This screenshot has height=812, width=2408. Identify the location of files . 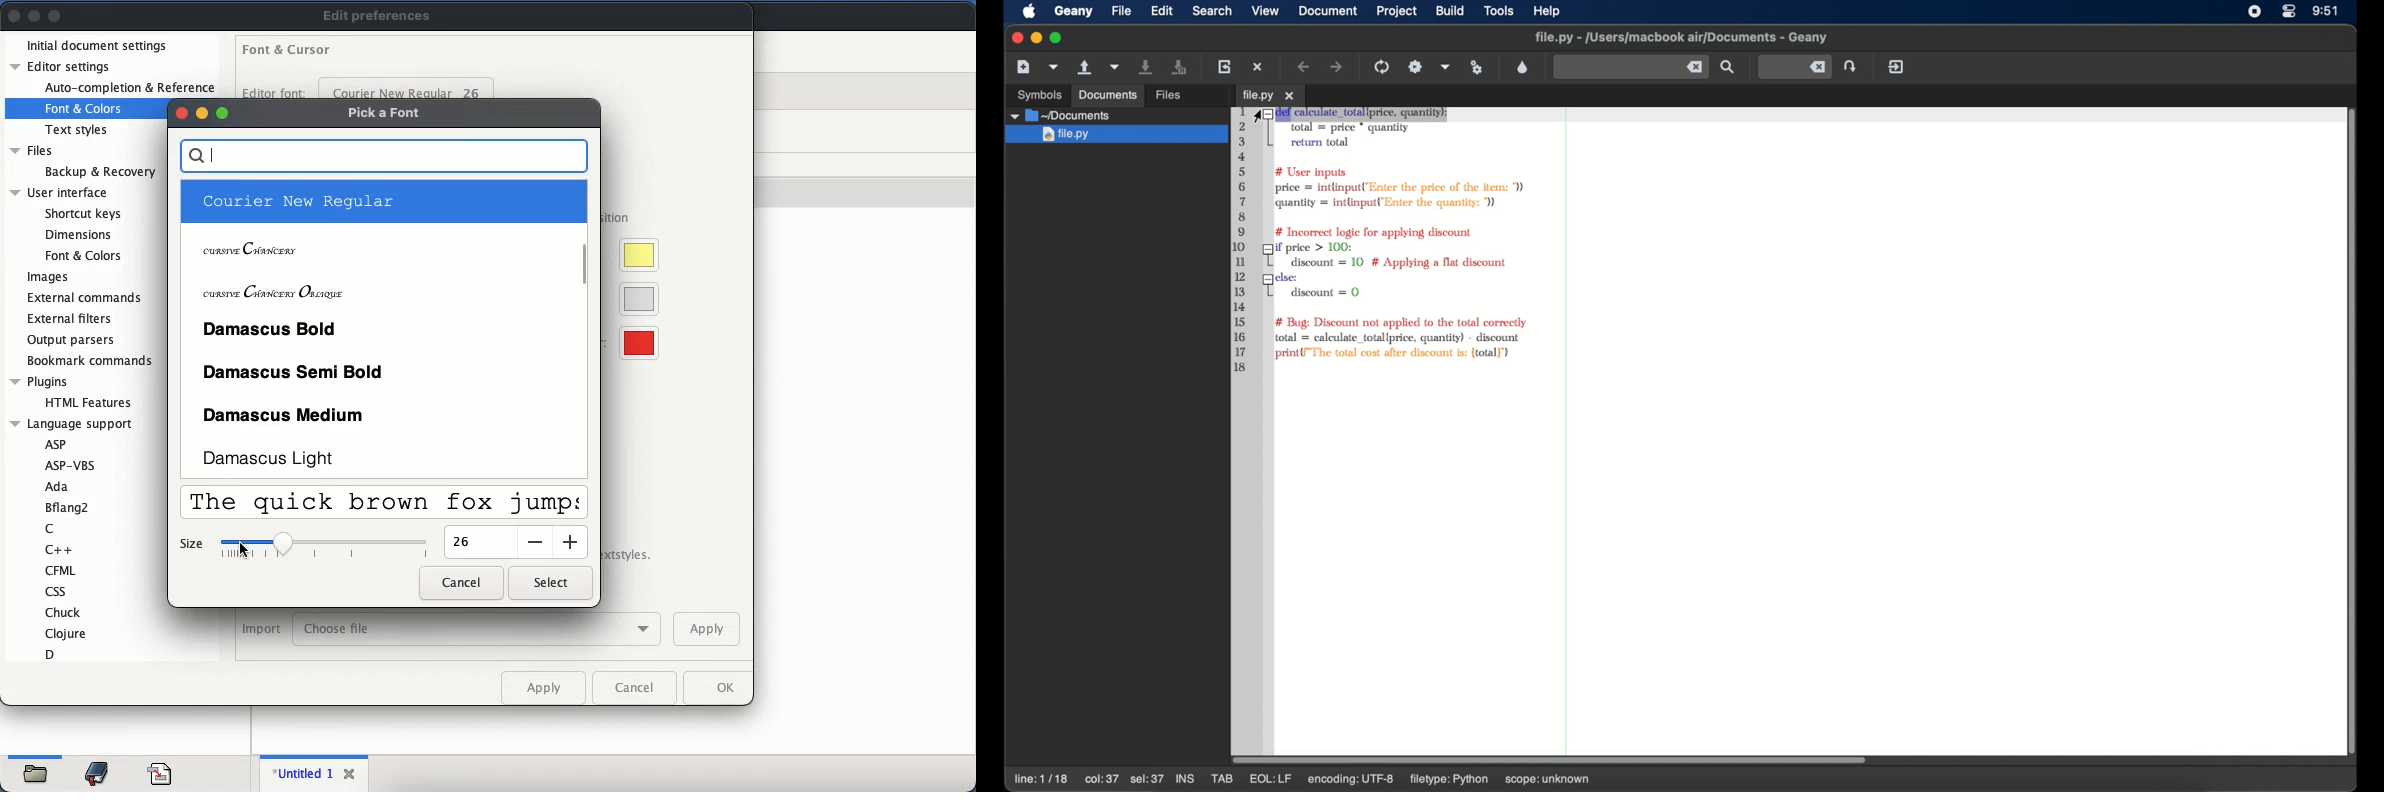
(1171, 94).